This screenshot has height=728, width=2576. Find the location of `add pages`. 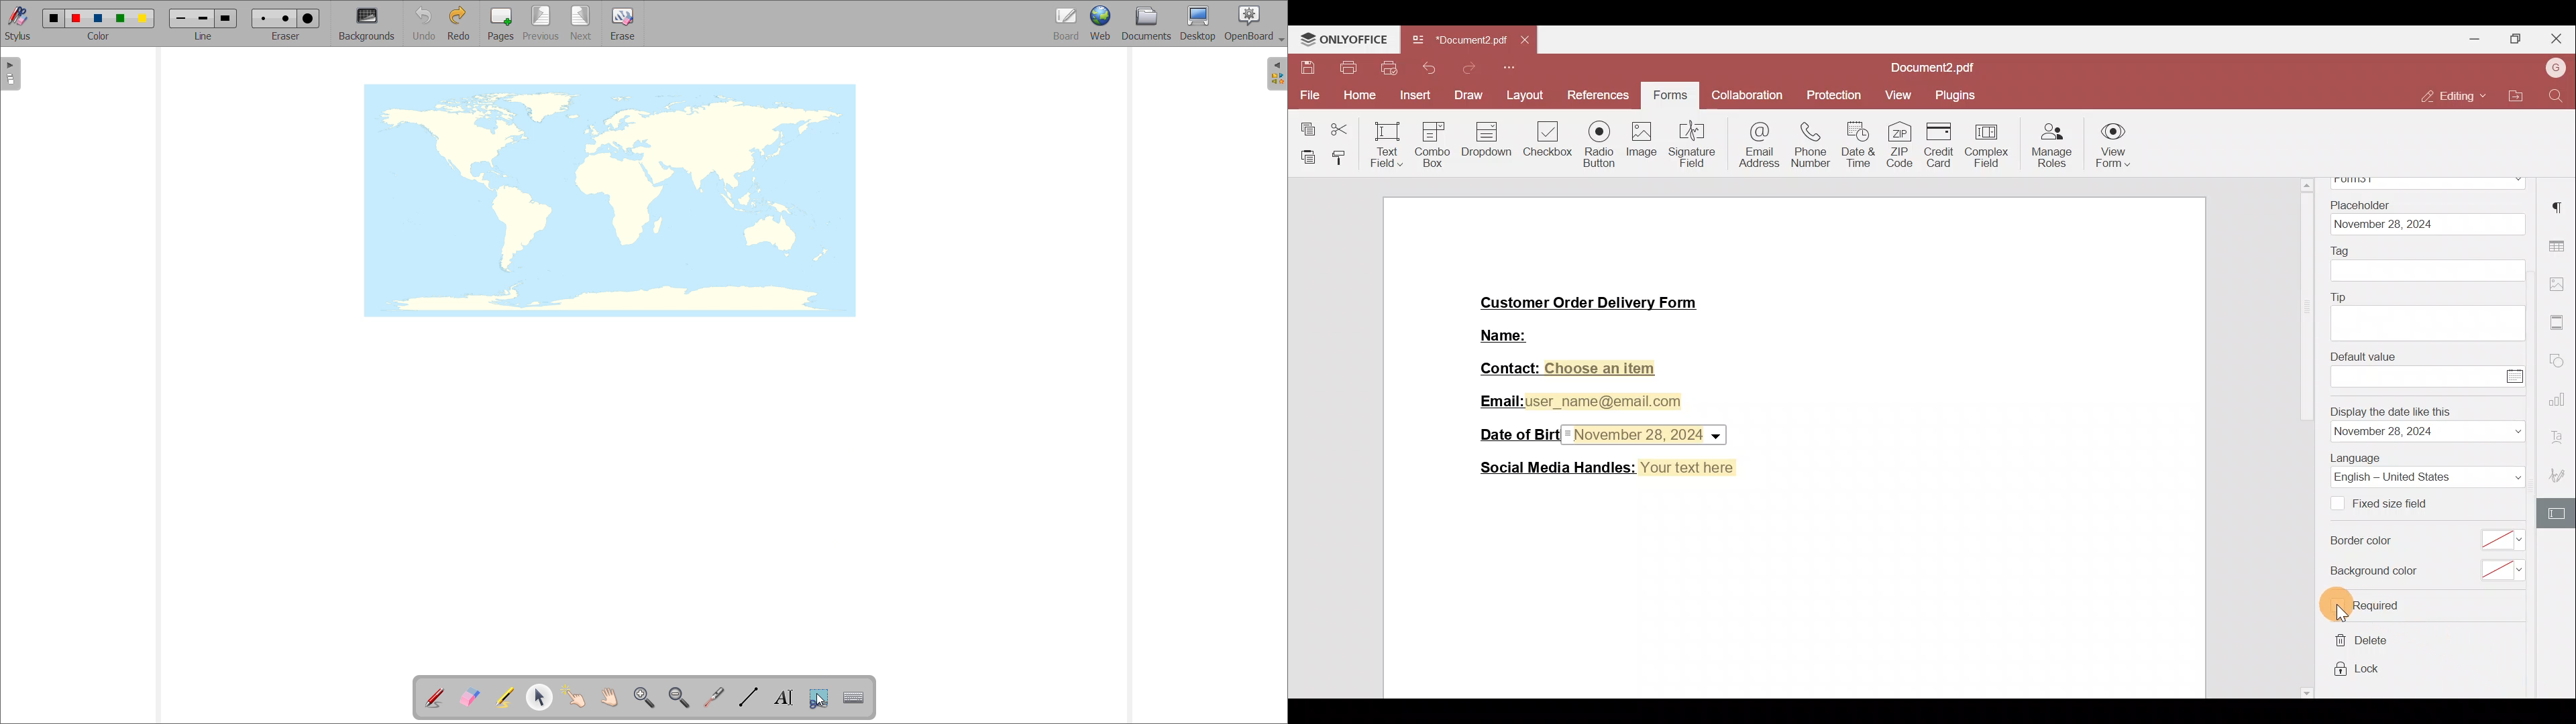

add pages is located at coordinates (501, 23).